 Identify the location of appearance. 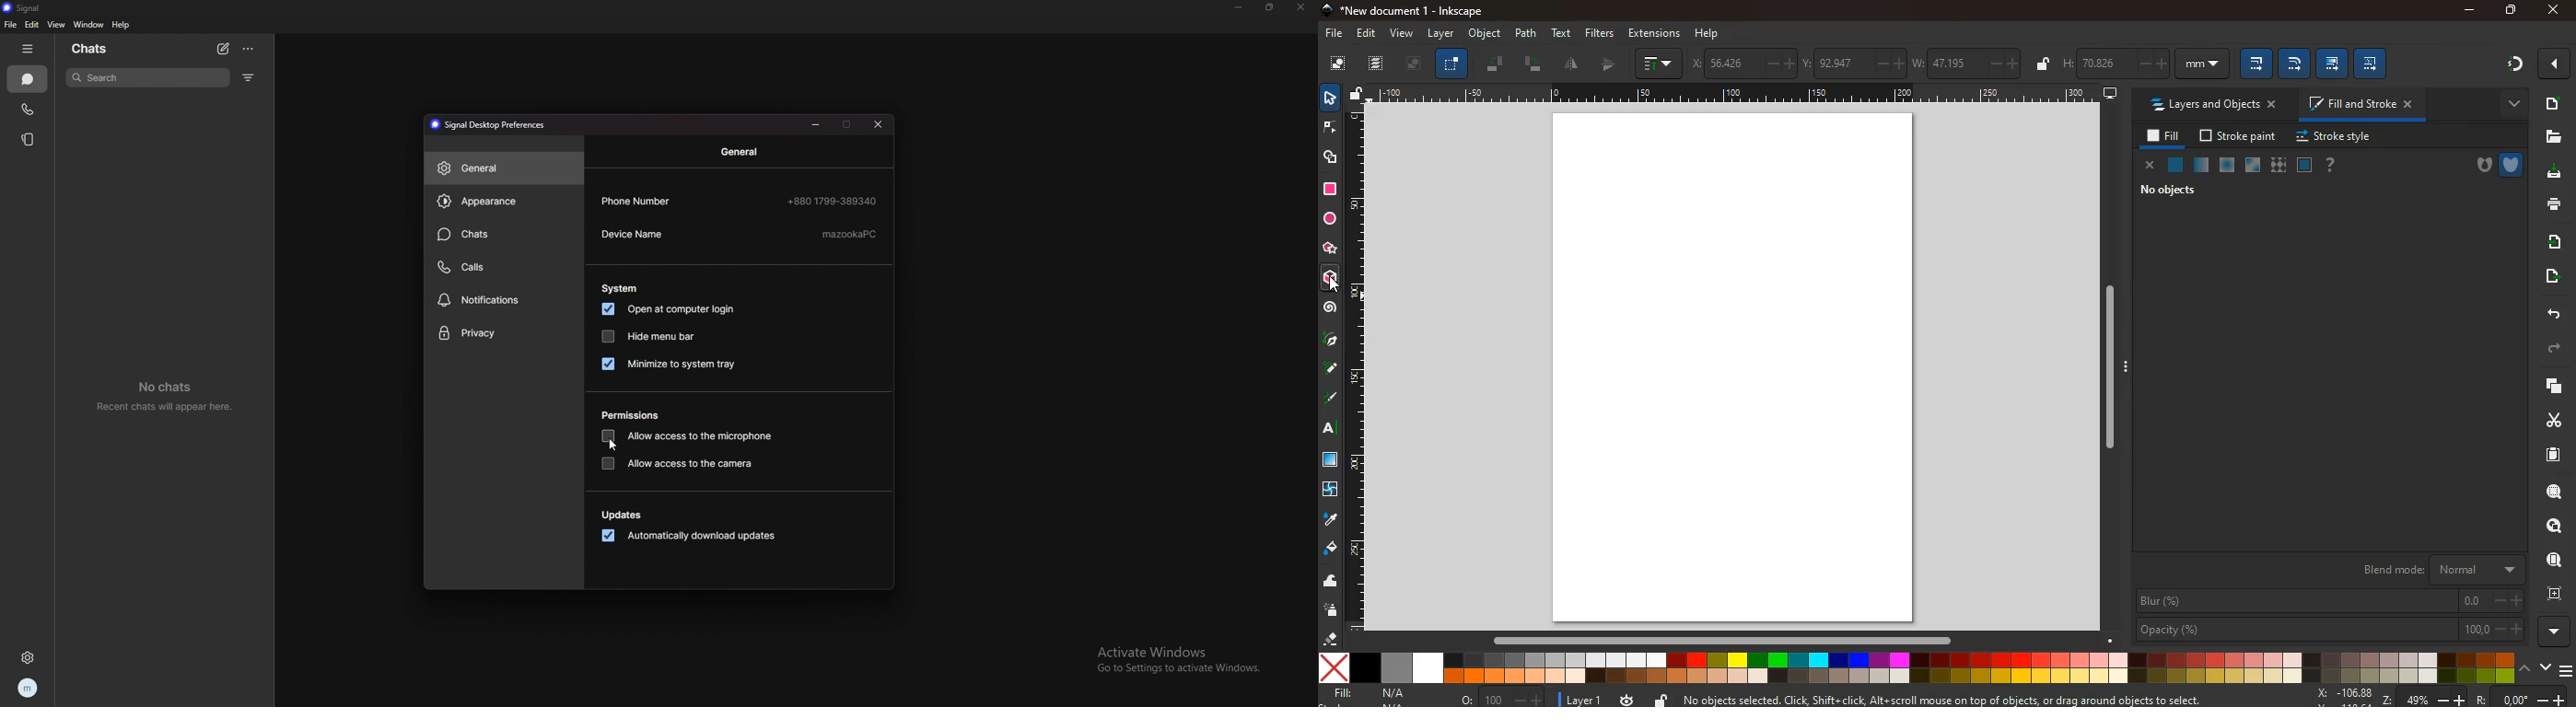
(503, 202).